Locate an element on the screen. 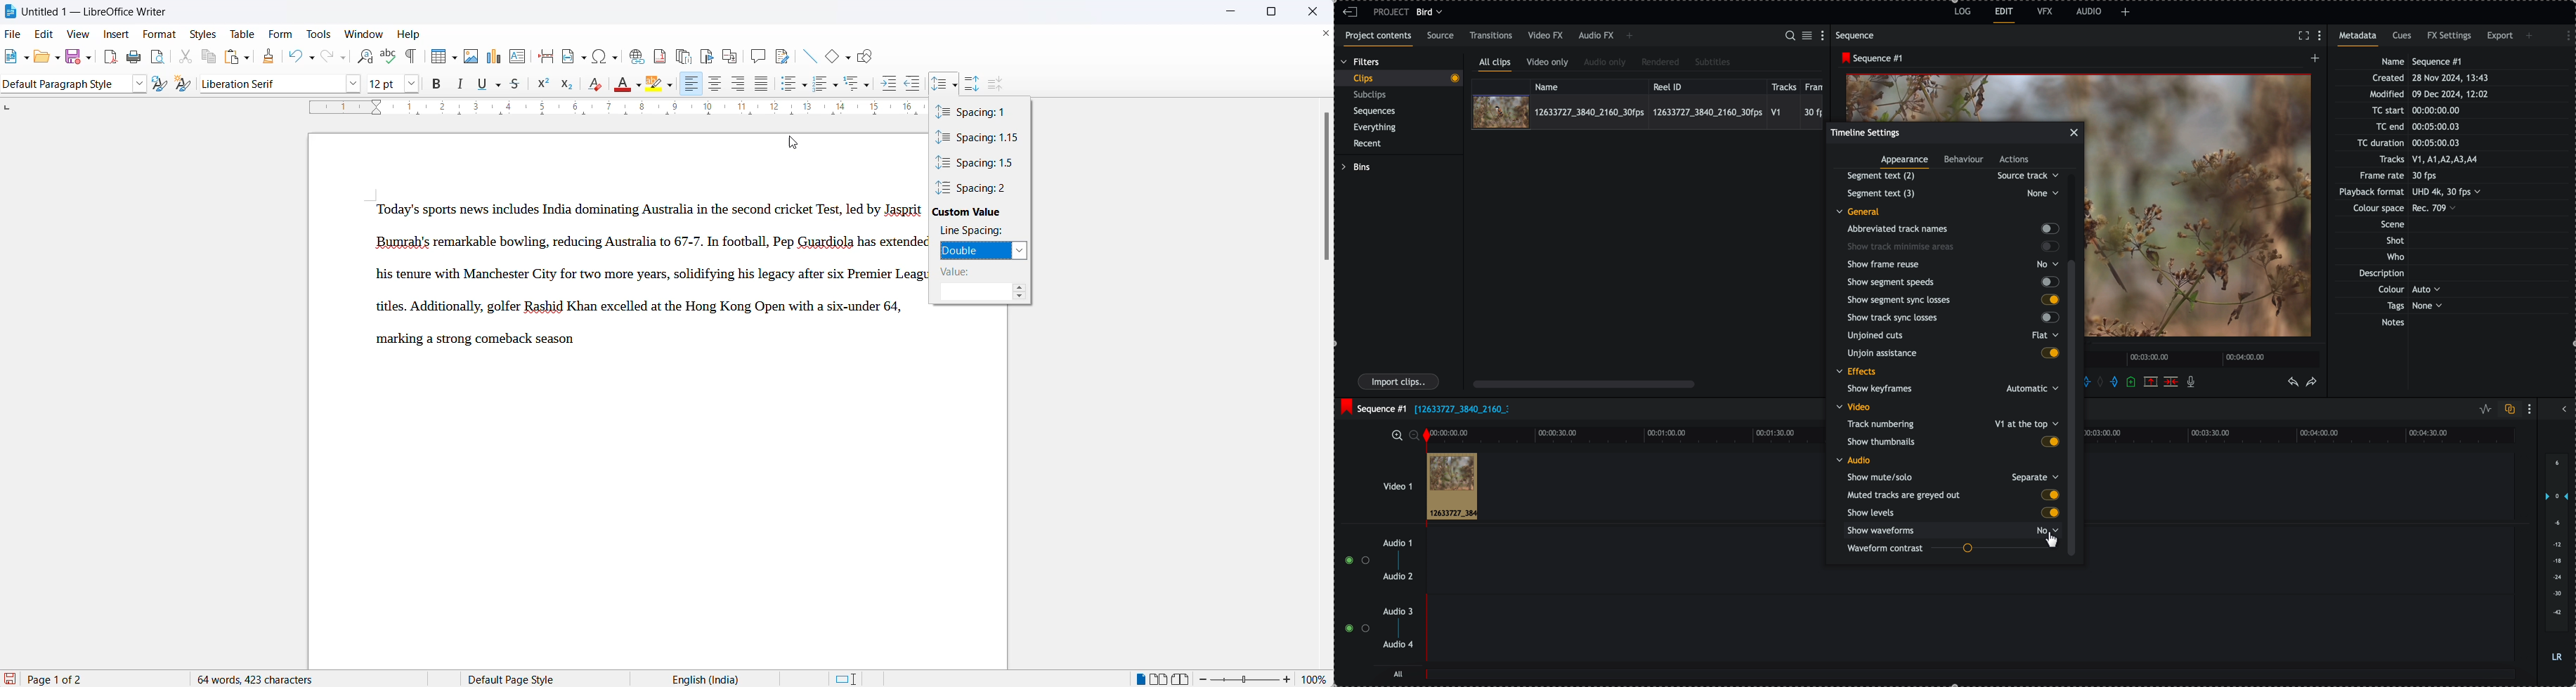 Image resolution: width=2576 pixels, height=700 pixels. increase indent is located at coordinates (891, 84).